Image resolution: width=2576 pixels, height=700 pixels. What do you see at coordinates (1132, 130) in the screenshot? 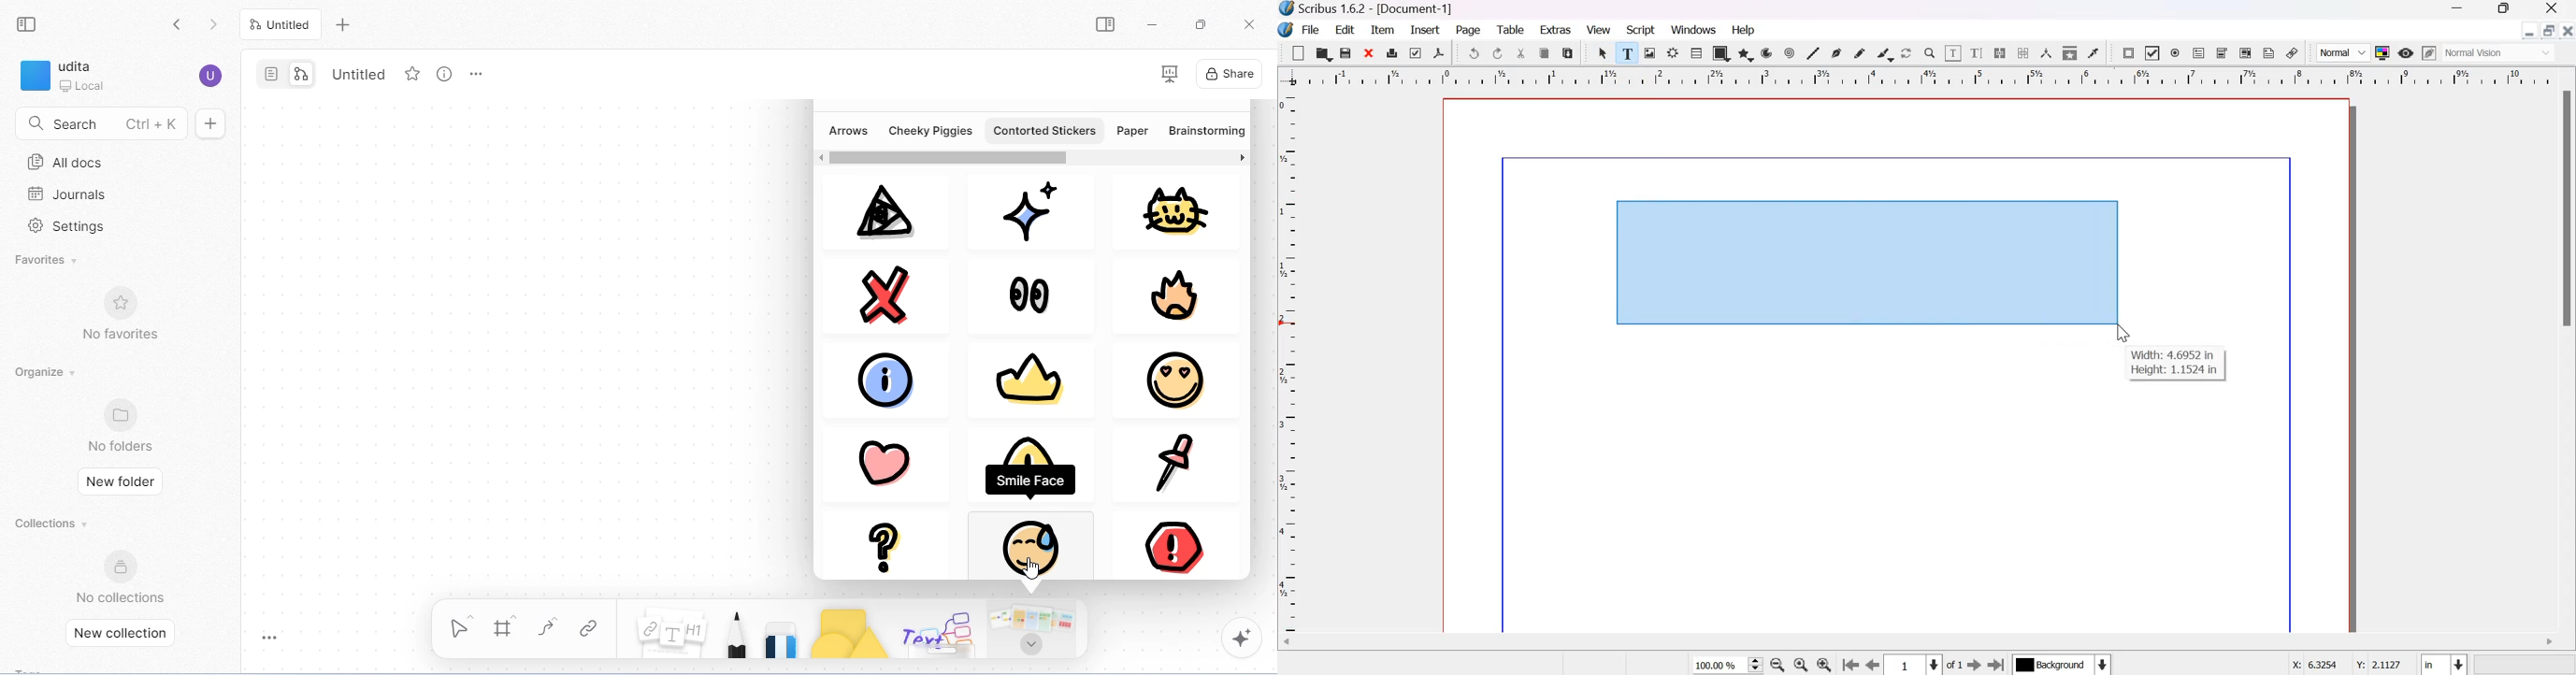
I see `paper` at bounding box center [1132, 130].